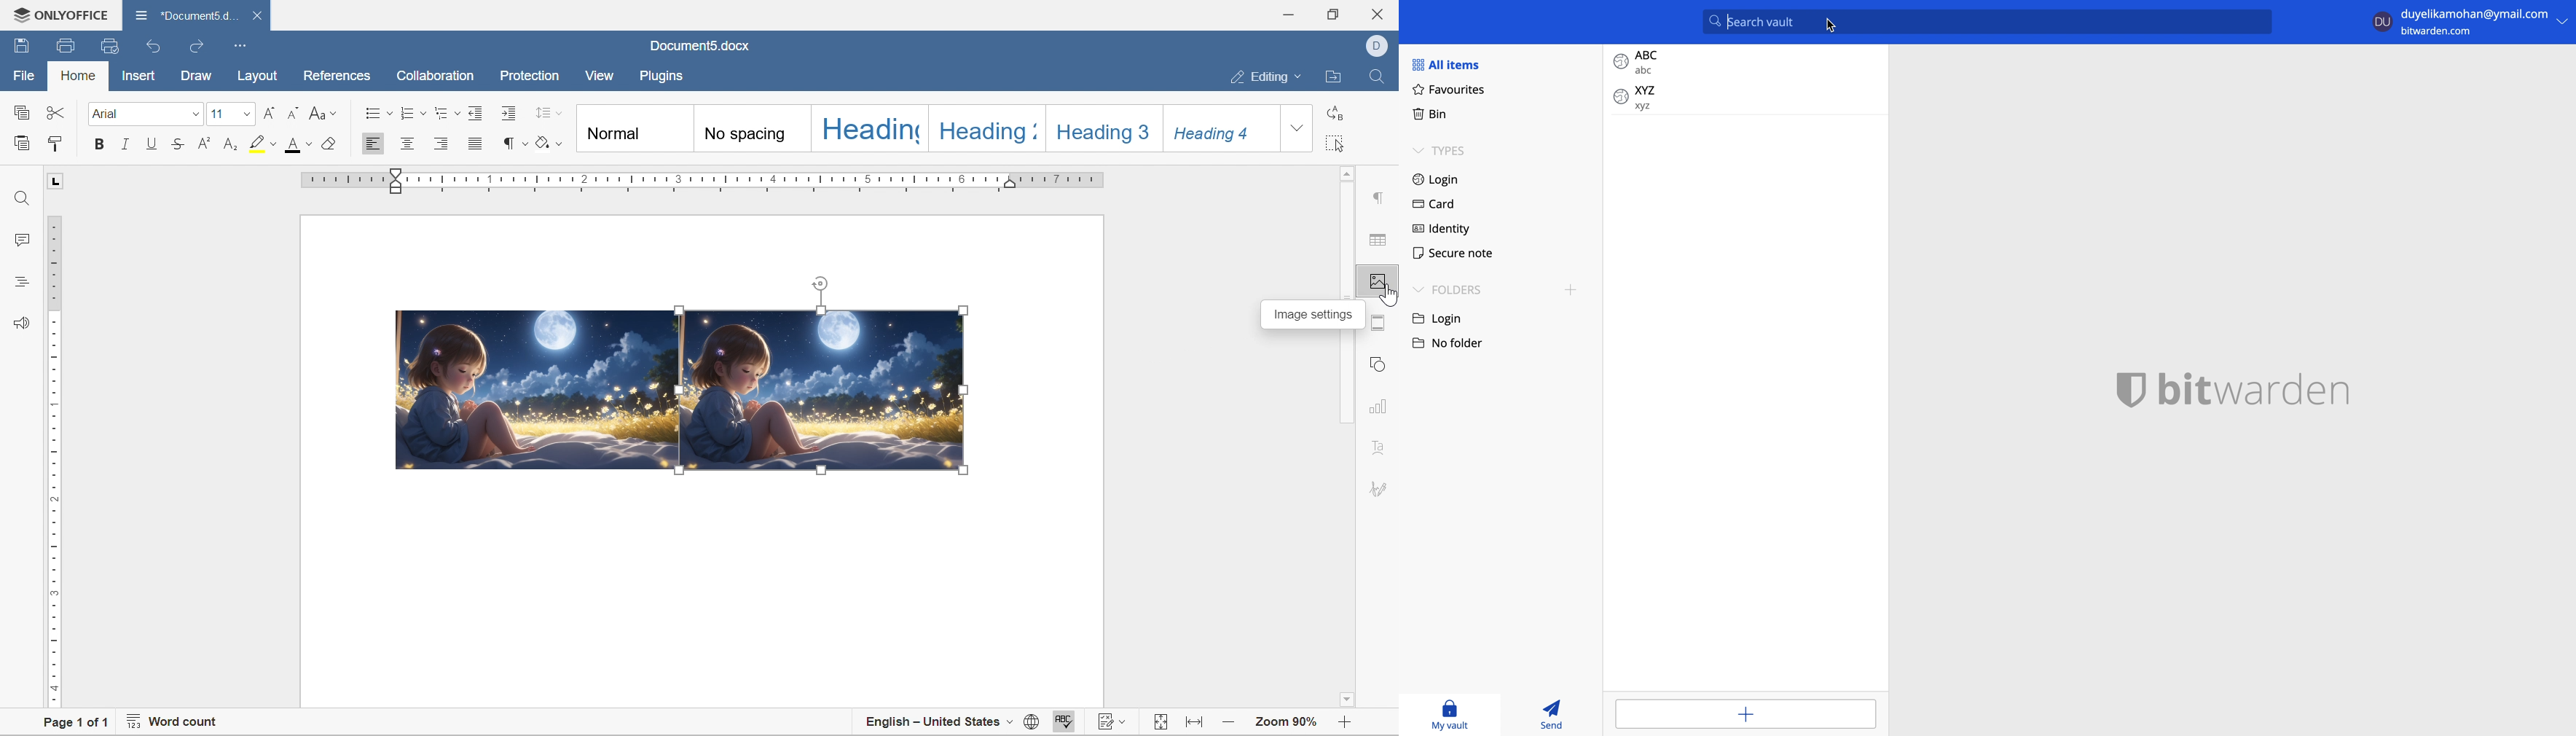  Describe the element at coordinates (413, 113) in the screenshot. I see `numbering` at that location.